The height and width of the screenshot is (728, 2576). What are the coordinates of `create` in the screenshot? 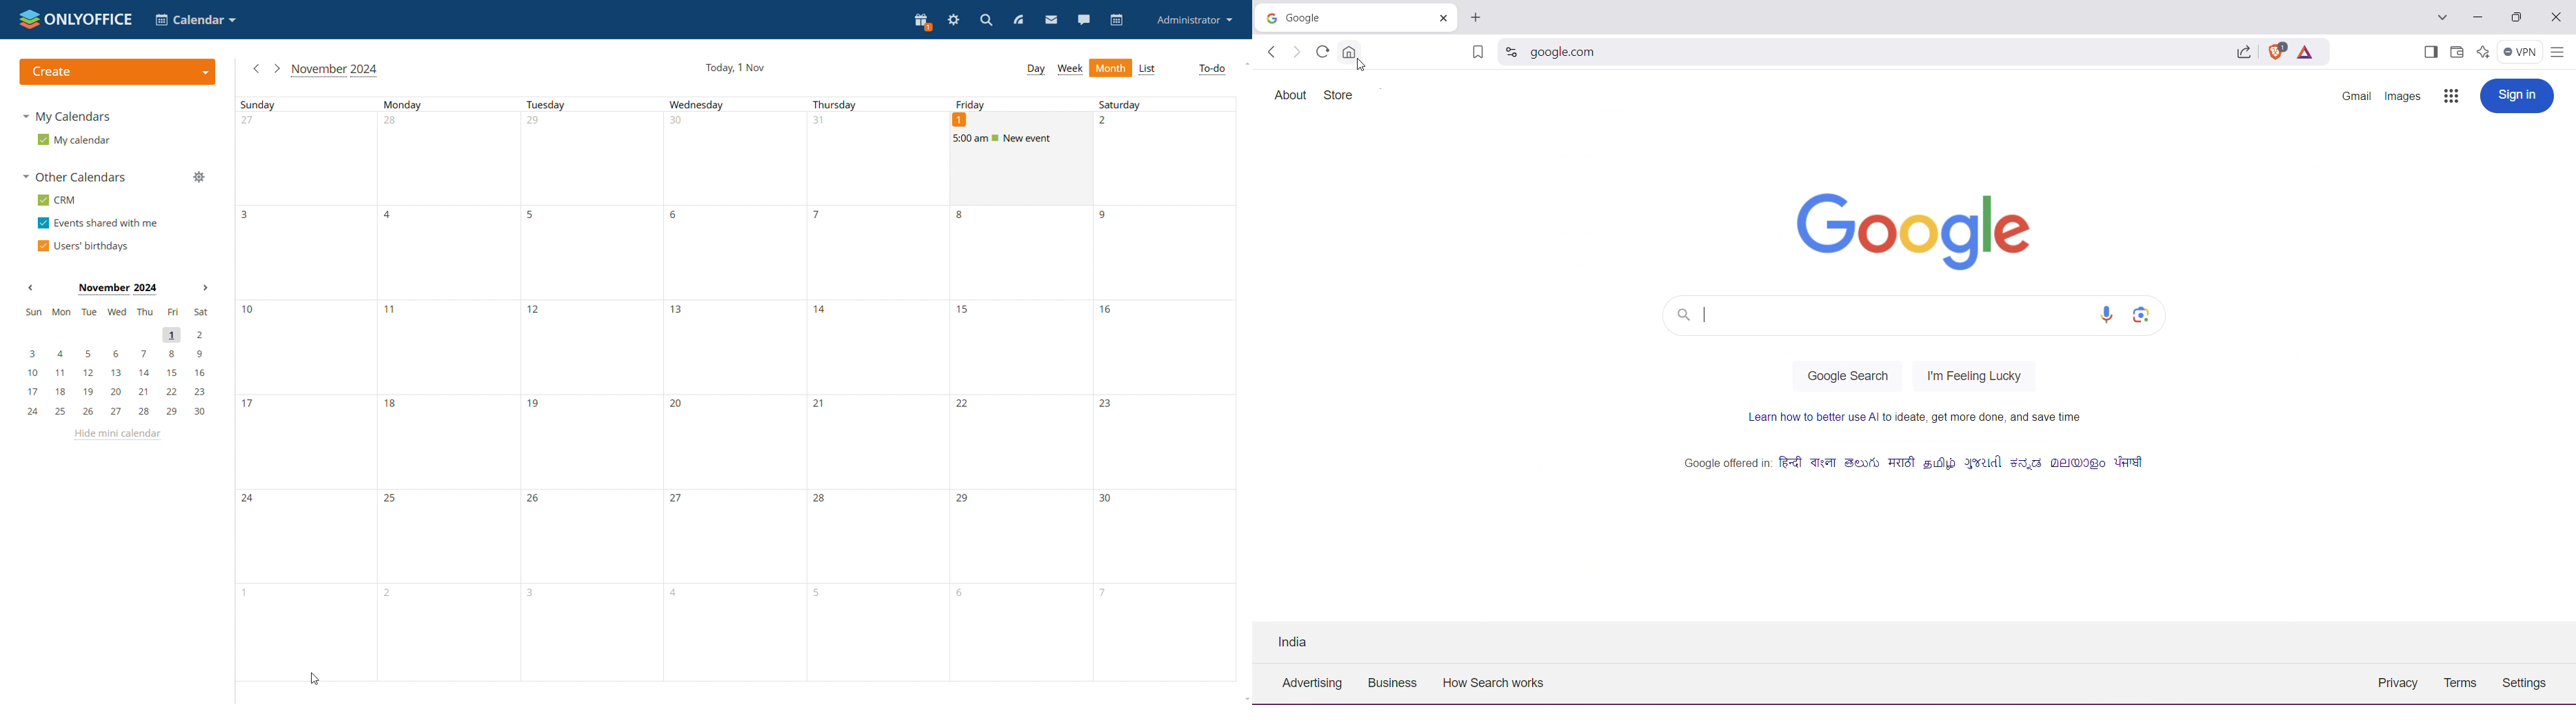 It's located at (117, 71).